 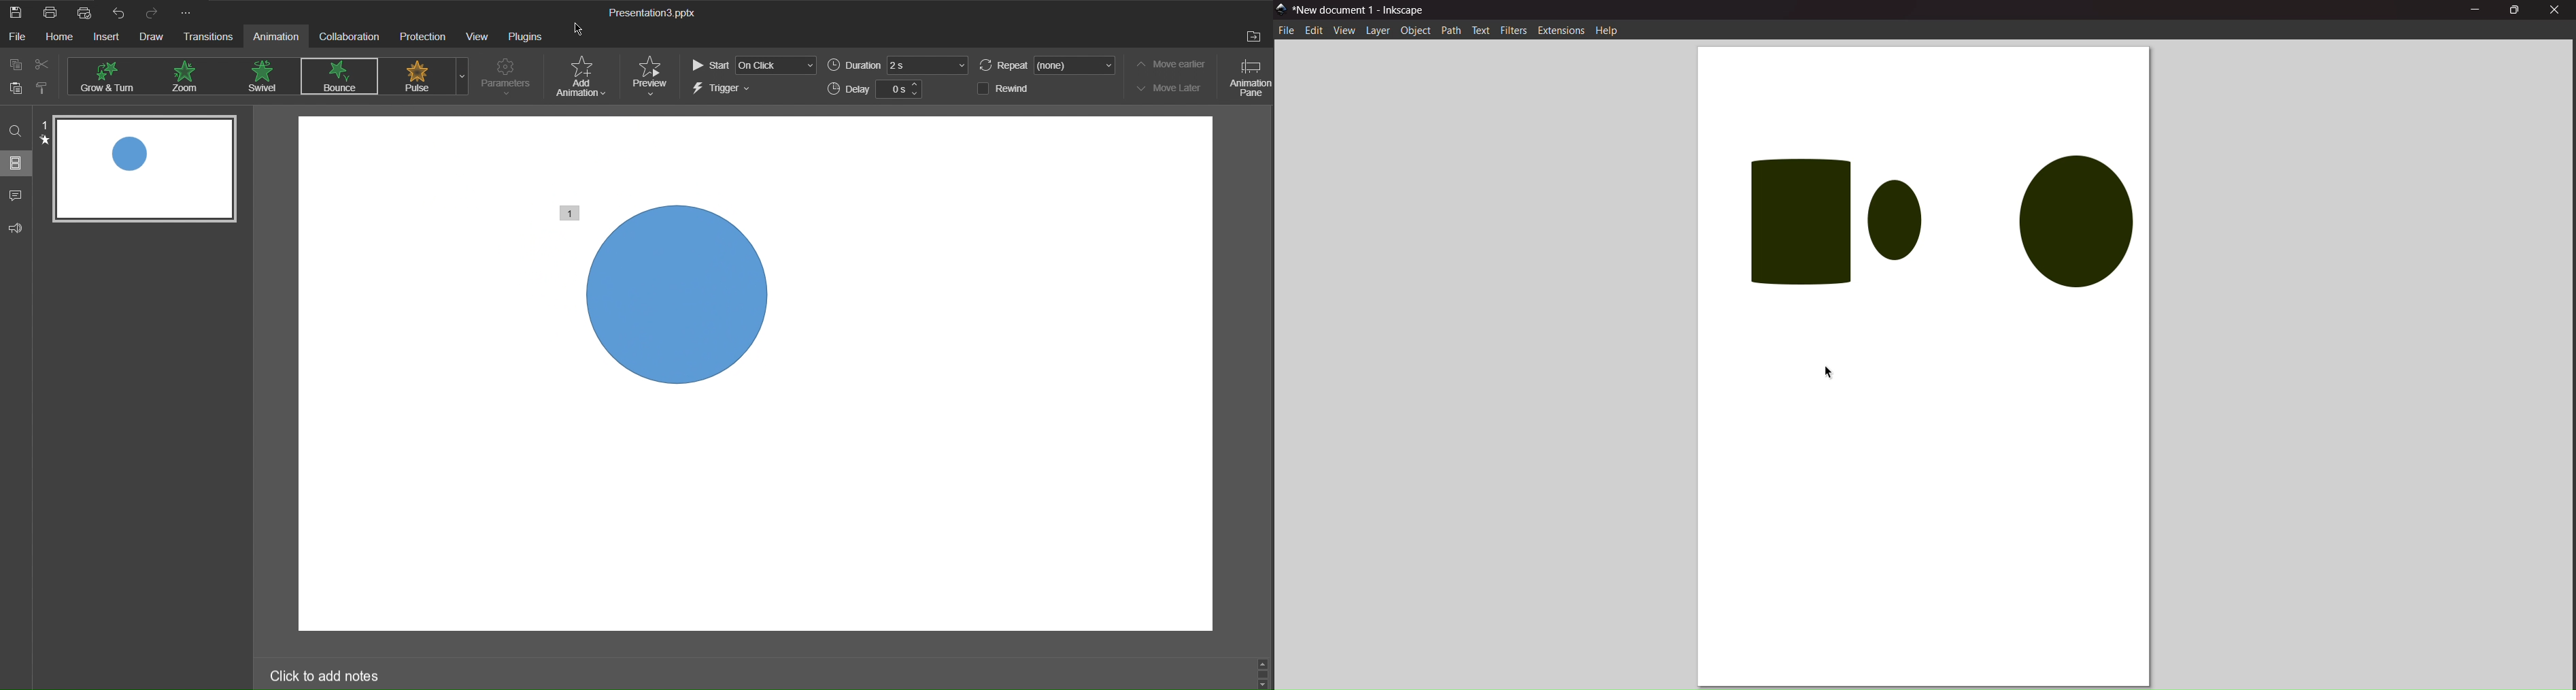 I want to click on Animations, so click(x=188, y=76).